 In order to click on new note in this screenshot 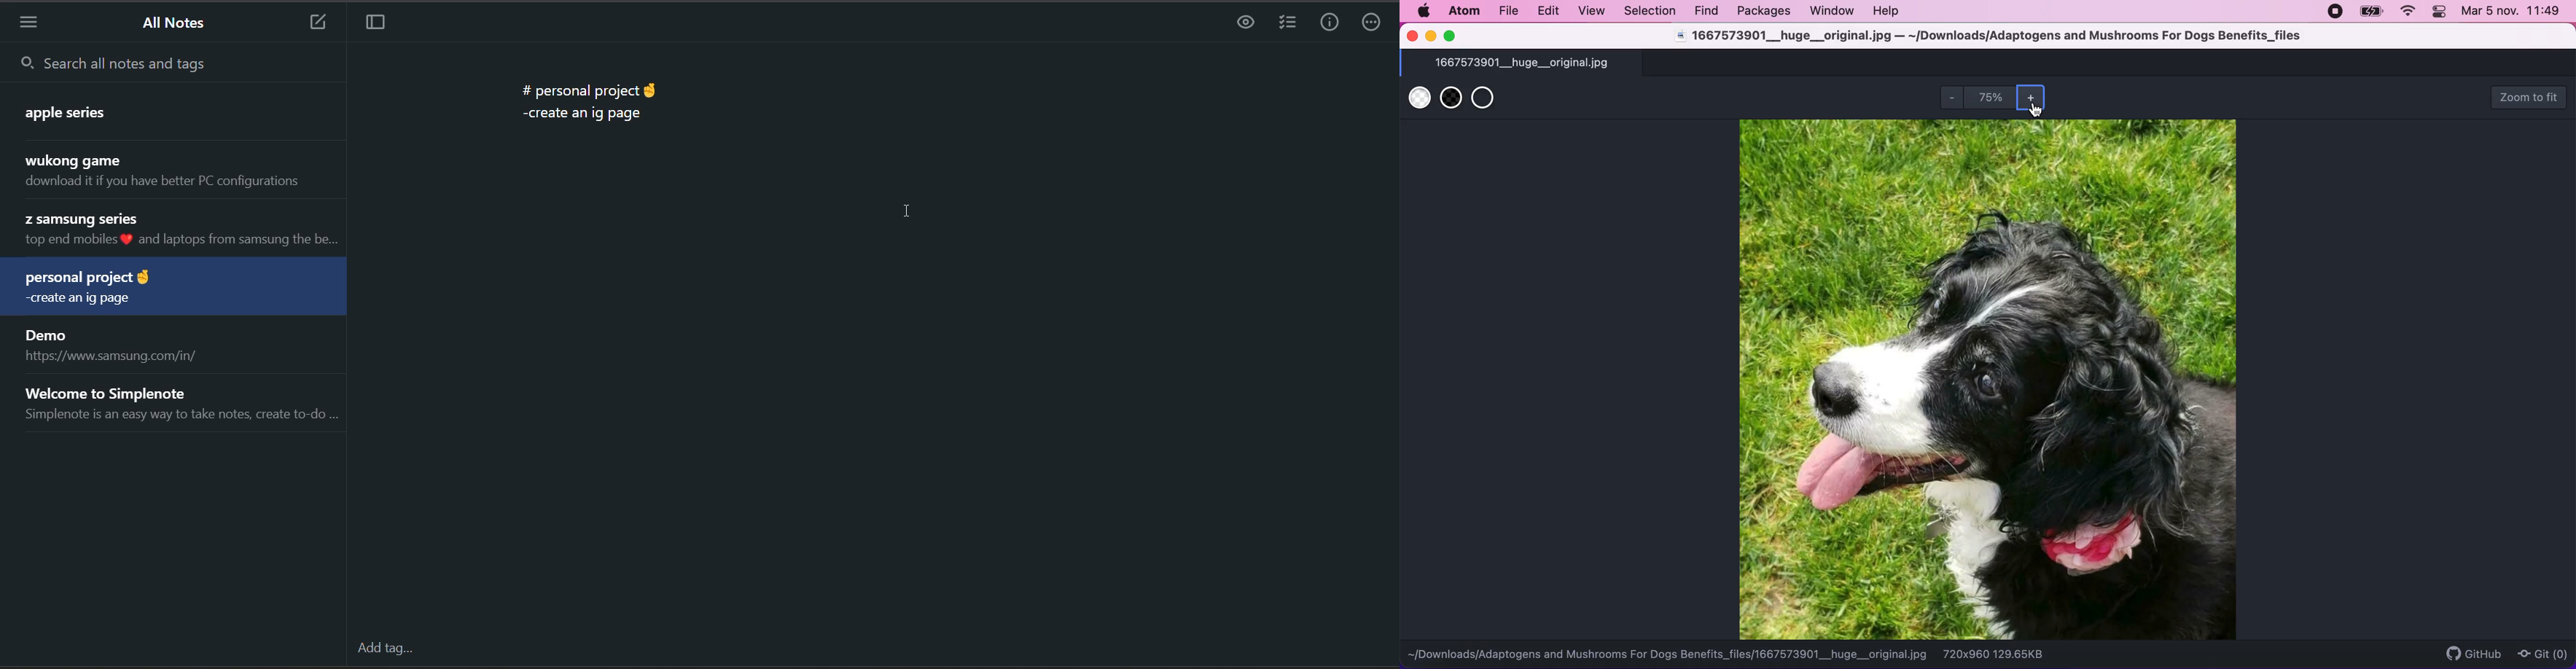, I will do `click(315, 23)`.